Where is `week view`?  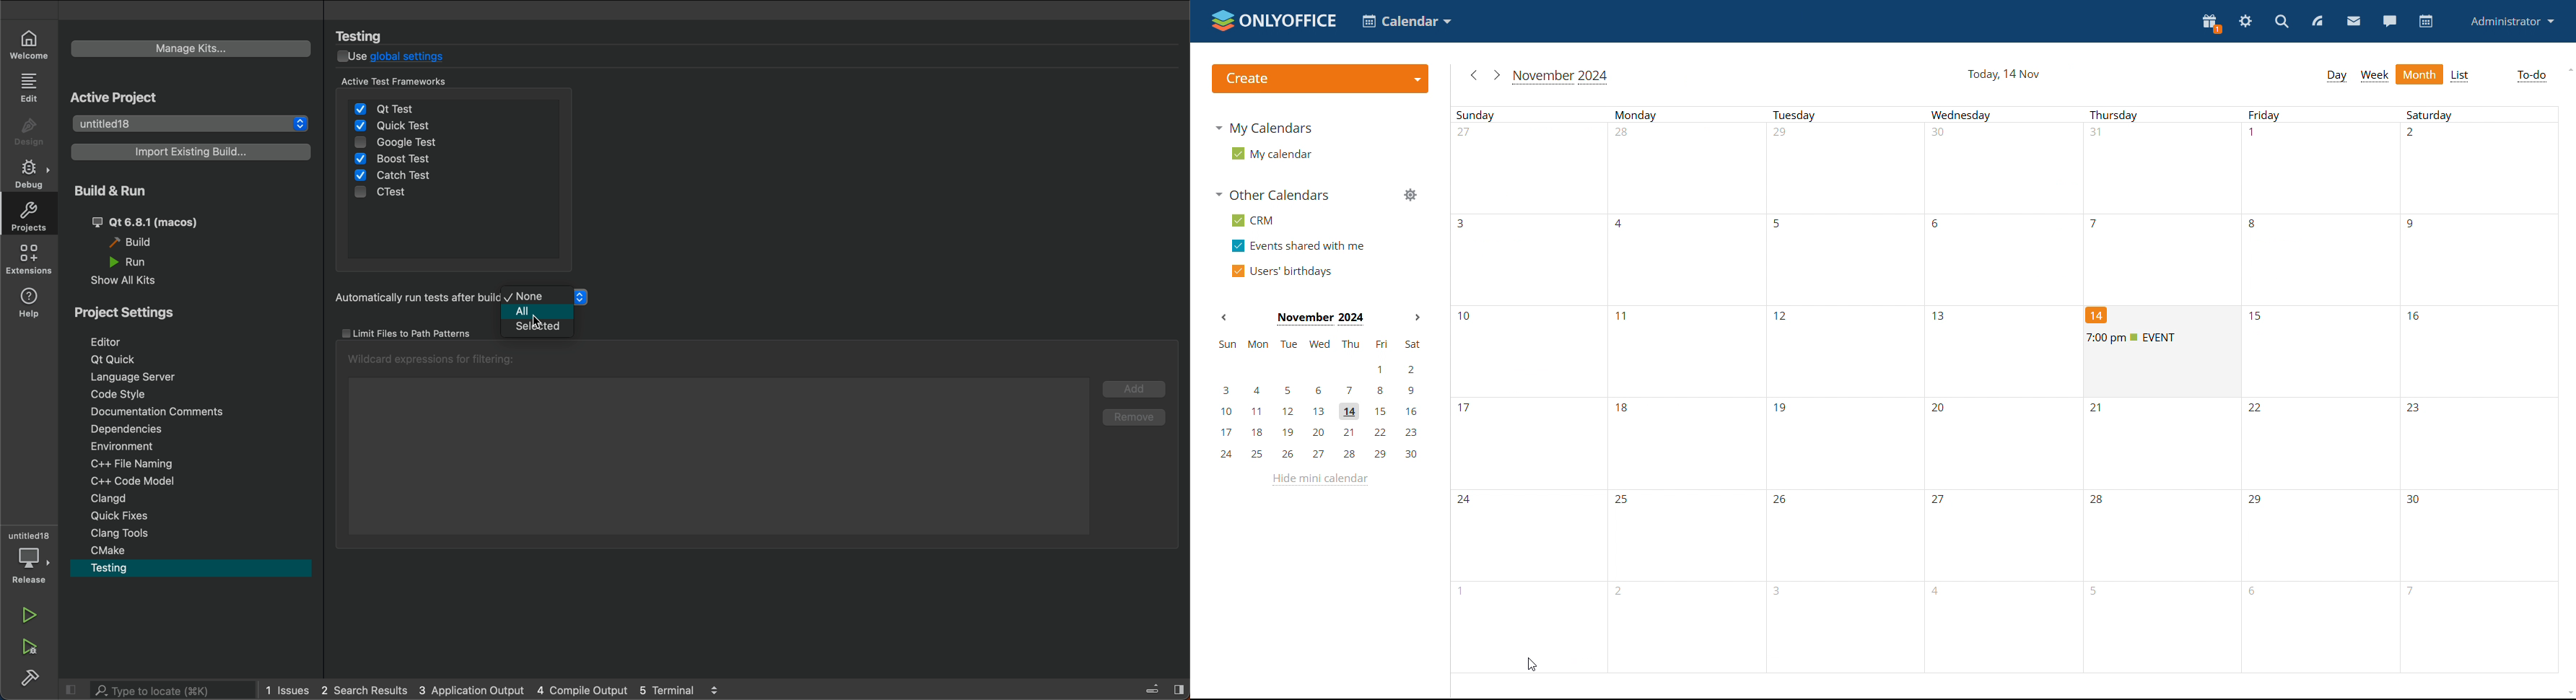
week view is located at coordinates (2374, 75).